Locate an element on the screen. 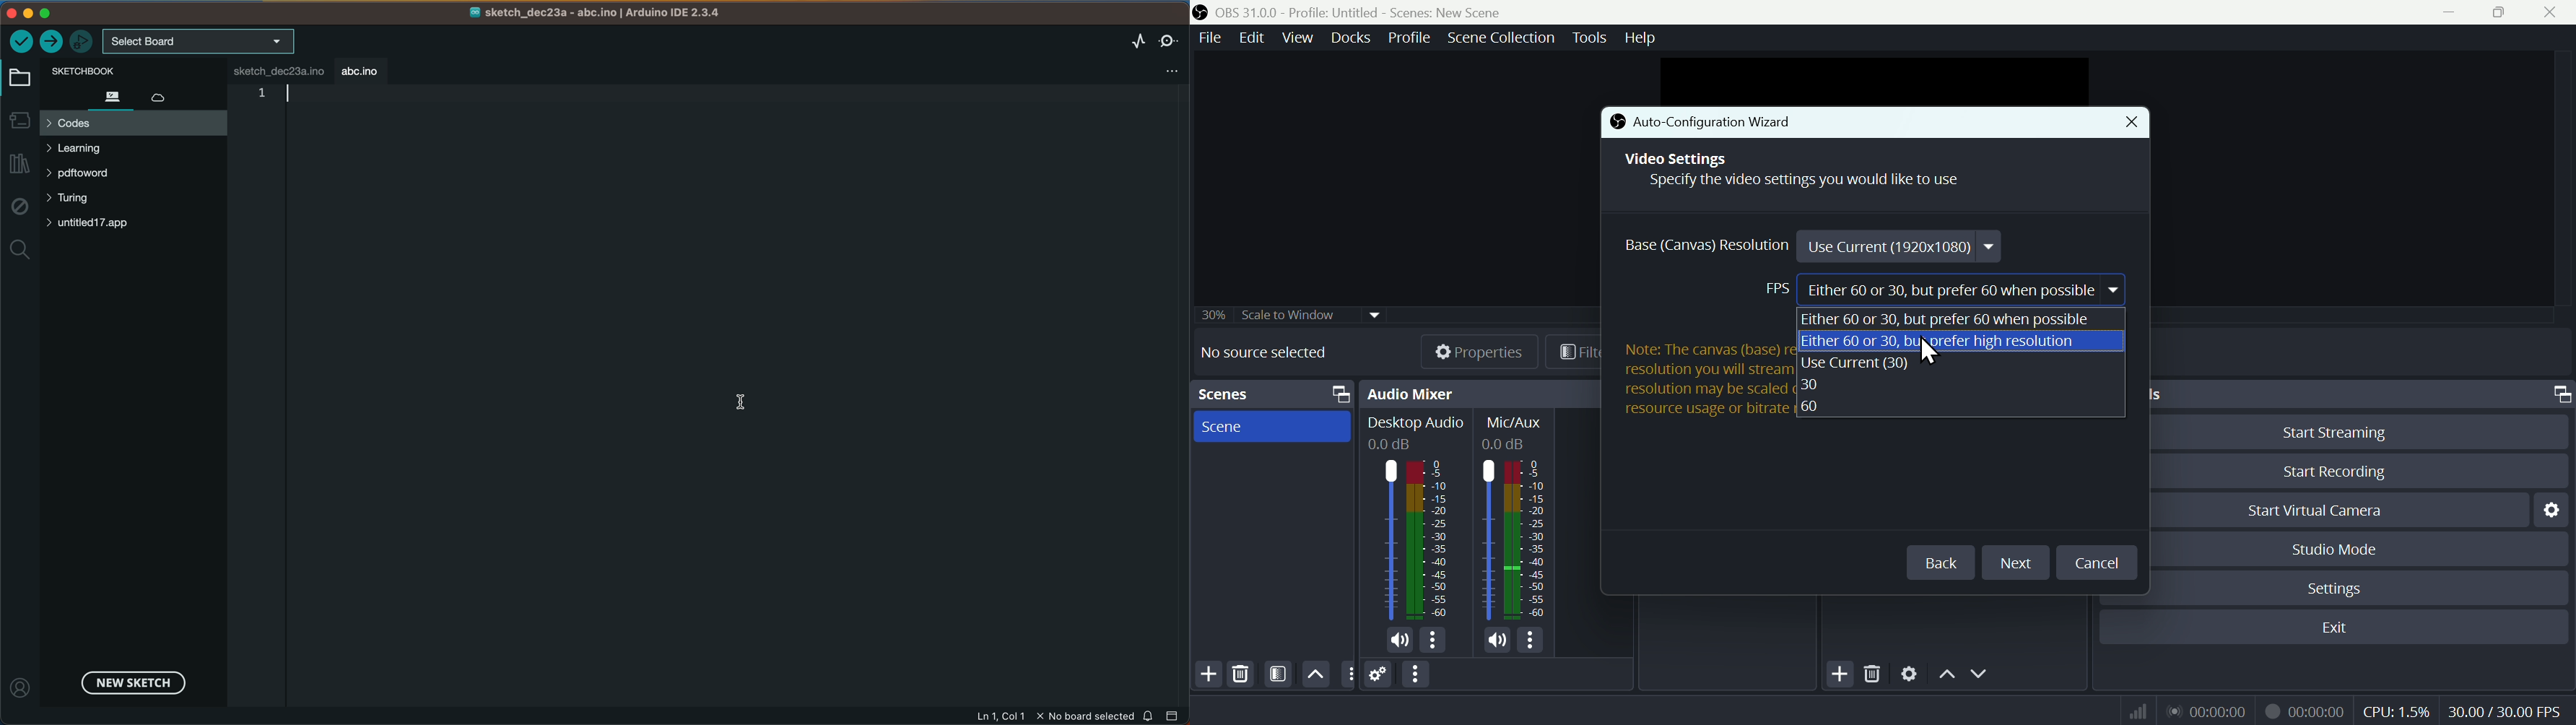  pdftoword is located at coordinates (94, 176).